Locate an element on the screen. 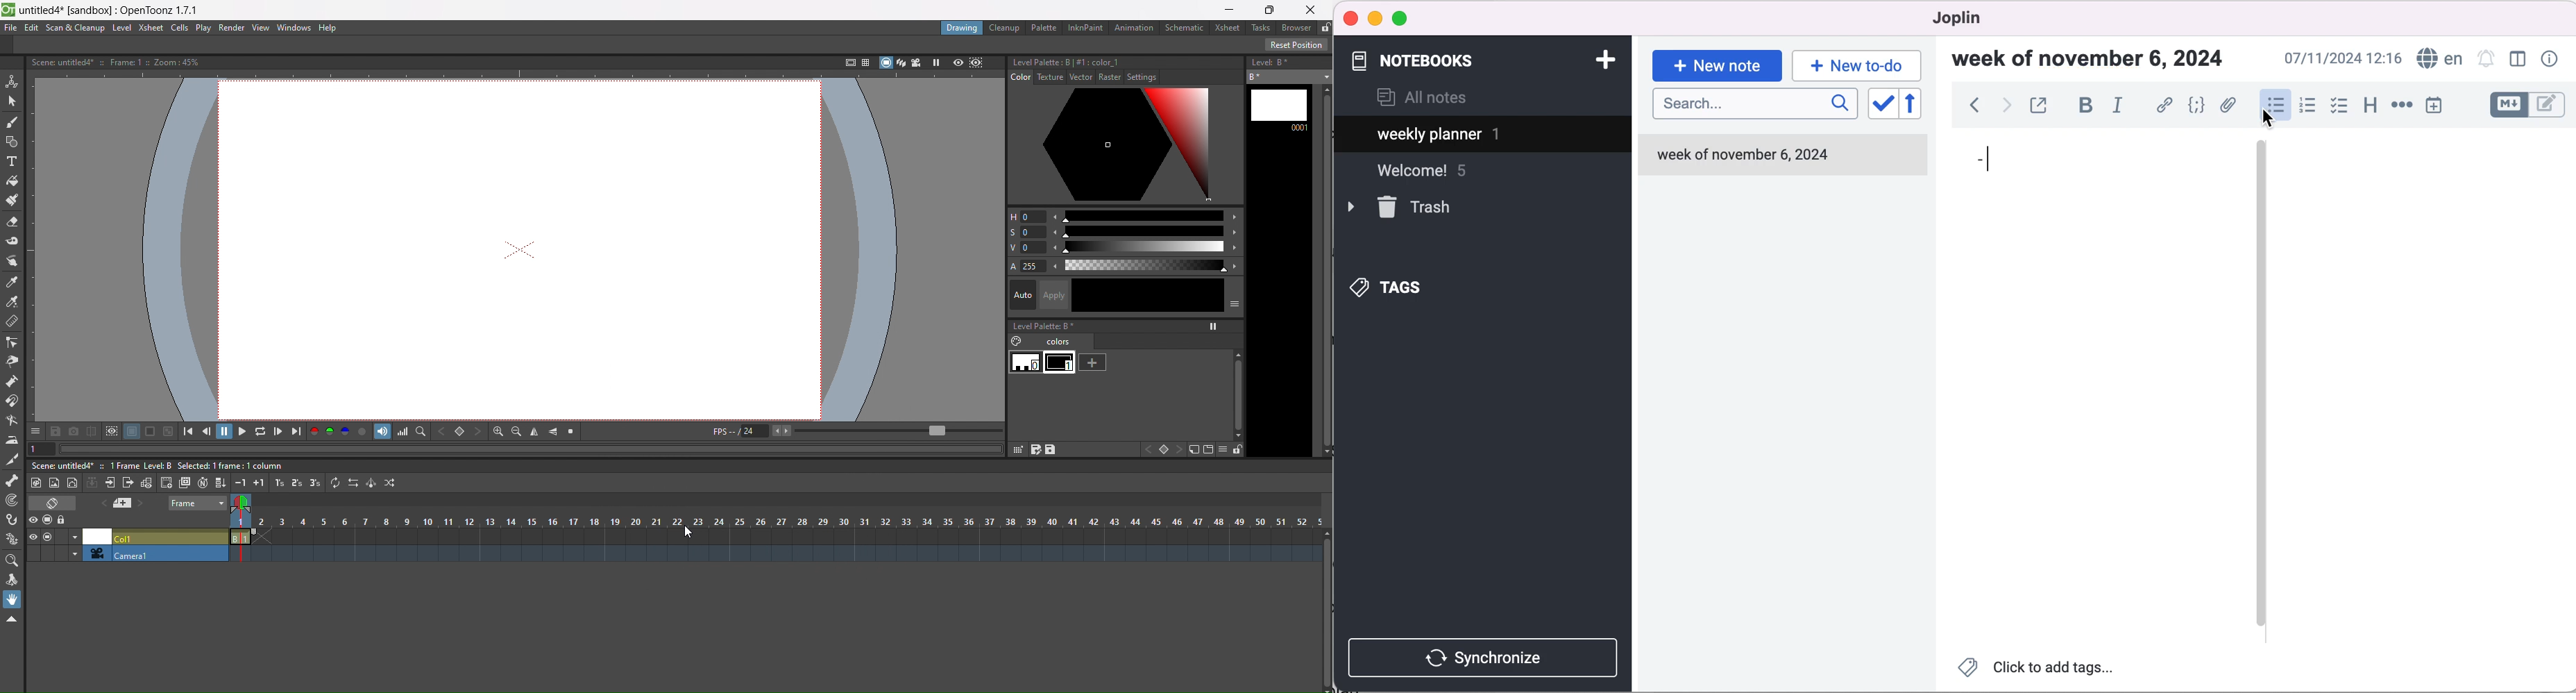 This screenshot has height=700, width=2576.  is located at coordinates (533, 432).